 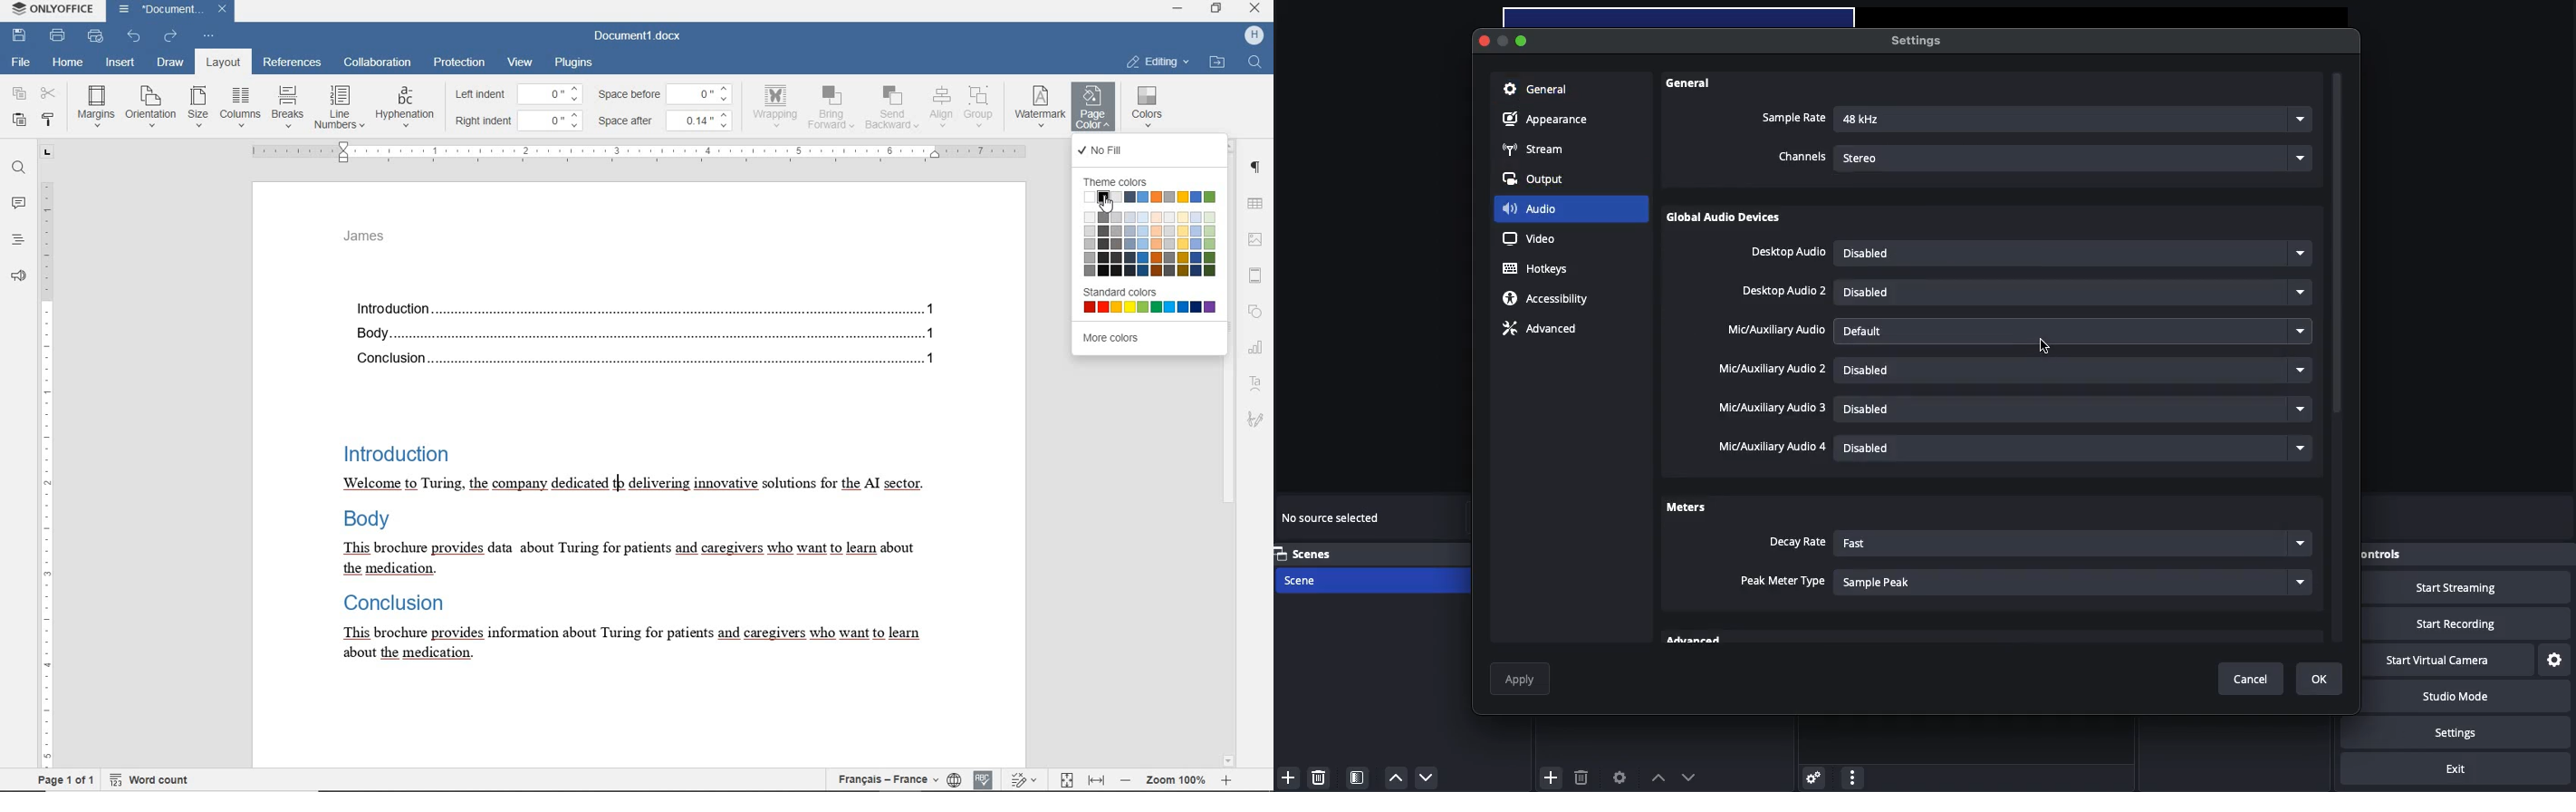 I want to click on Ok, so click(x=2320, y=679).